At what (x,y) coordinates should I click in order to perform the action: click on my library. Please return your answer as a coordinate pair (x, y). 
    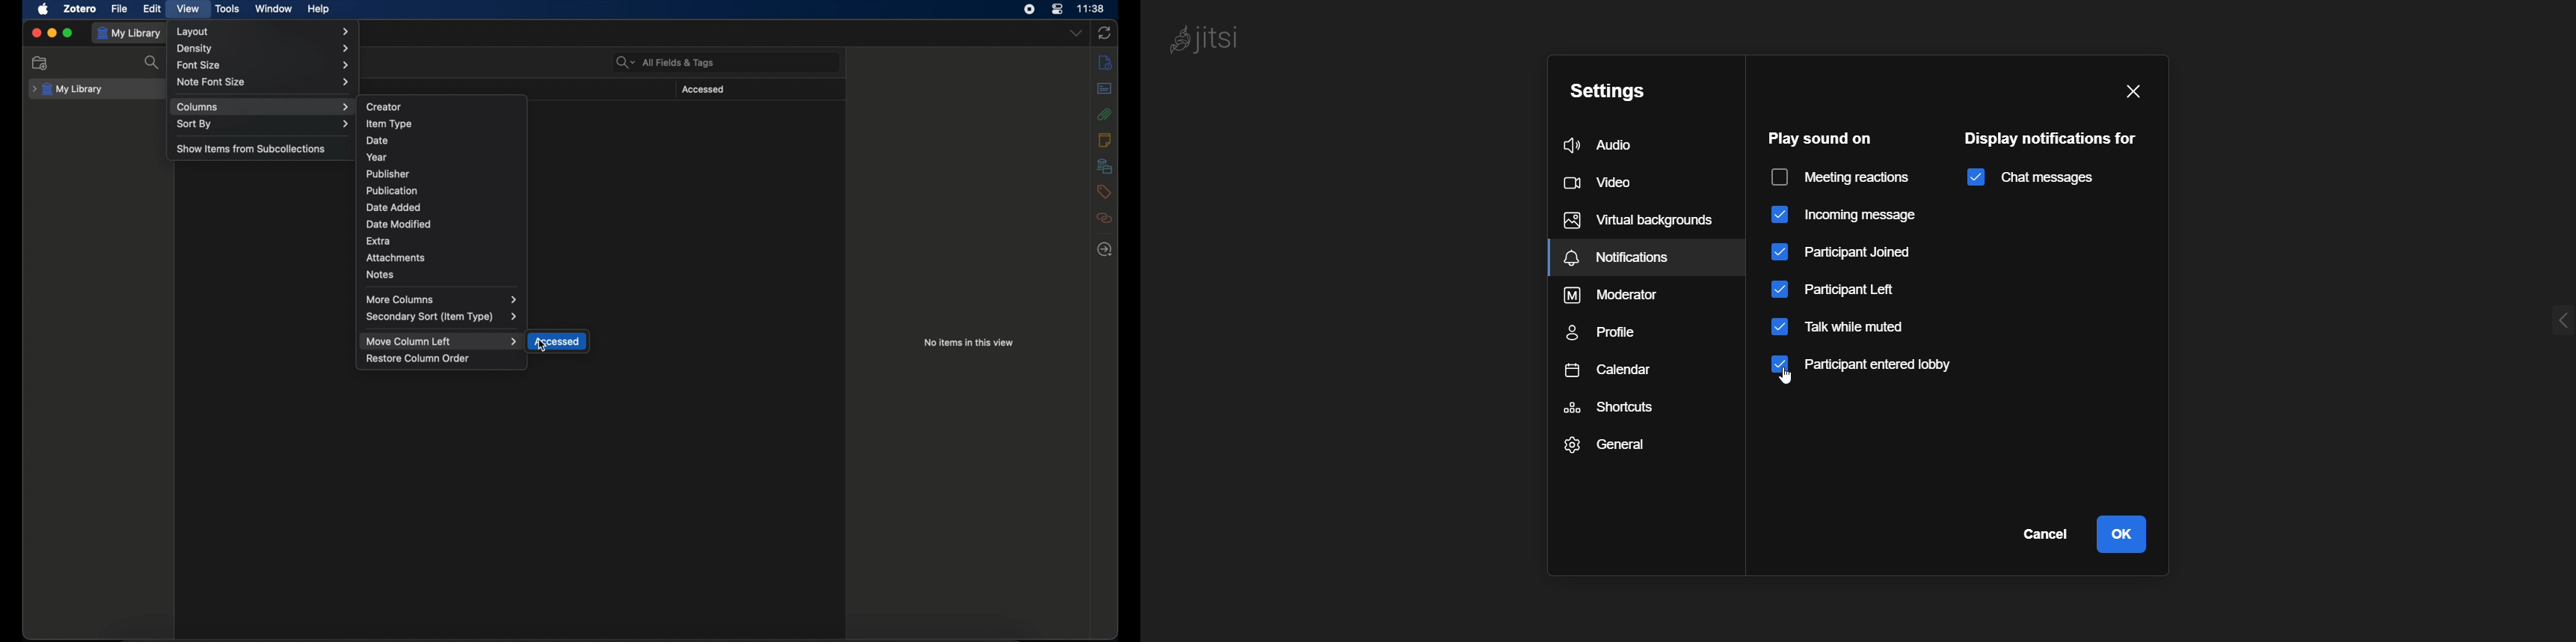
    Looking at the image, I should click on (131, 33).